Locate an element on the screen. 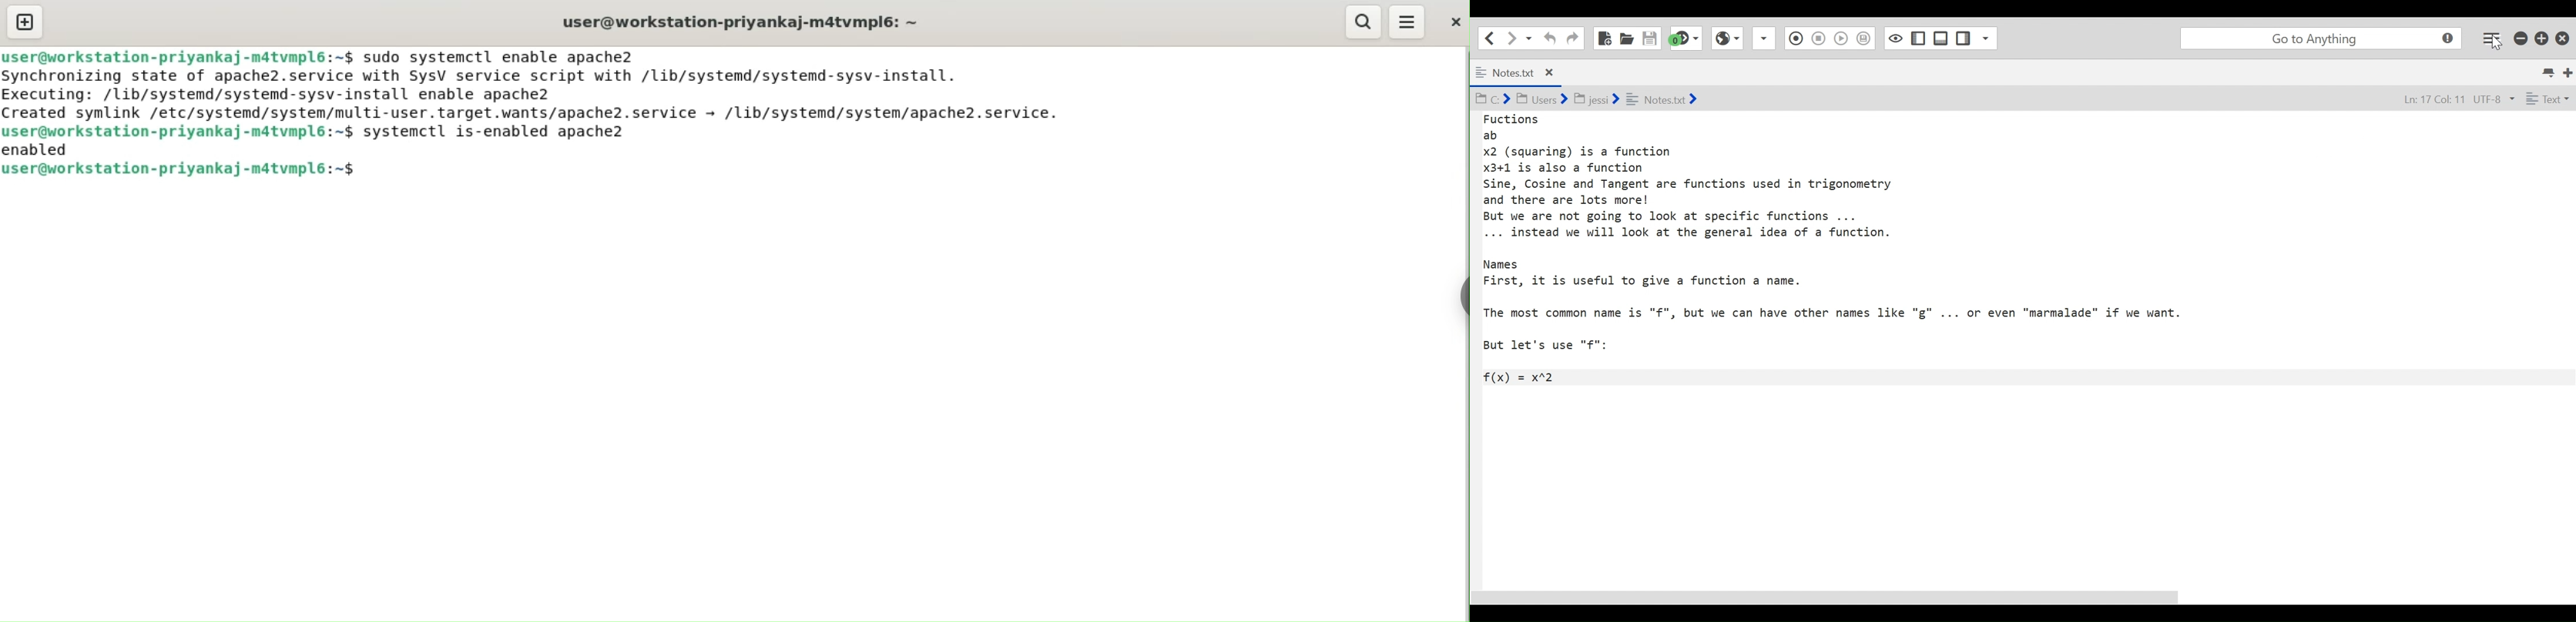 This screenshot has width=2576, height=644. Notes.txt is located at coordinates (1524, 73).